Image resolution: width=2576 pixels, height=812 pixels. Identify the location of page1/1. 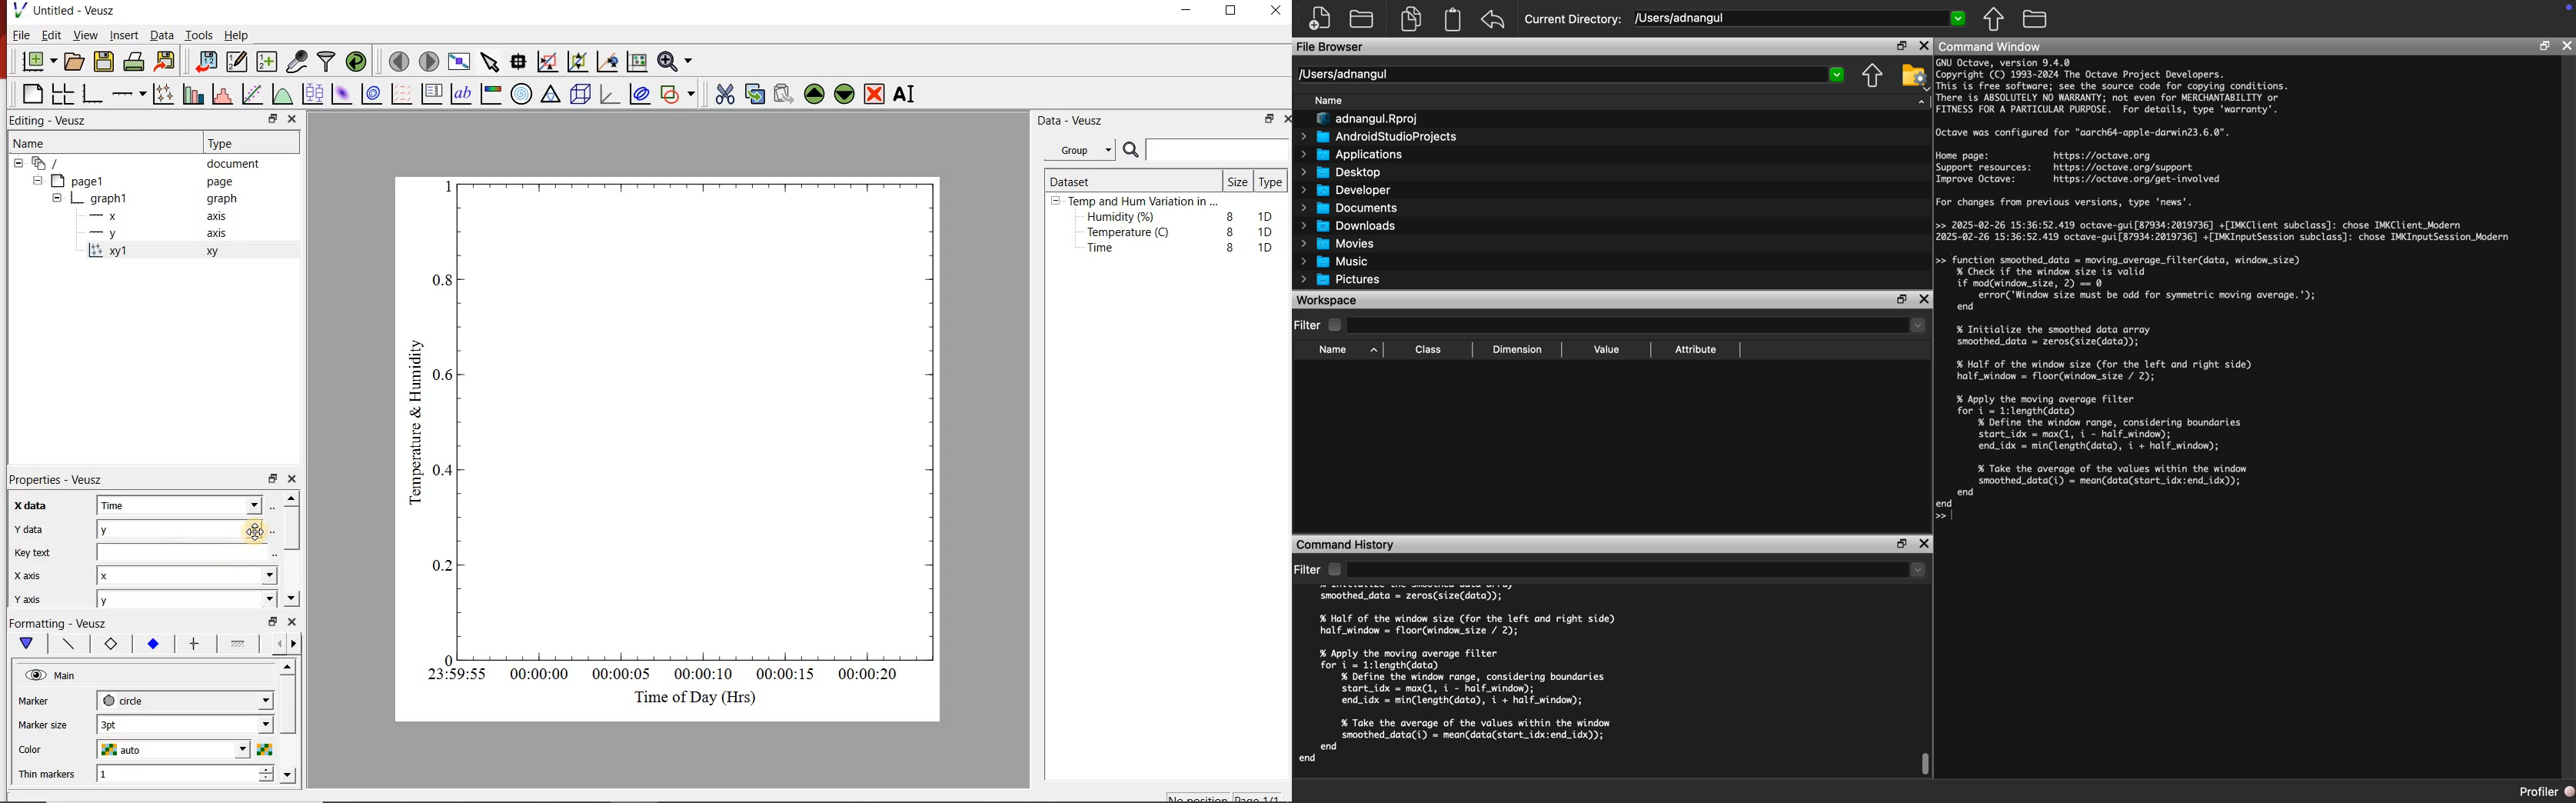
(1262, 796).